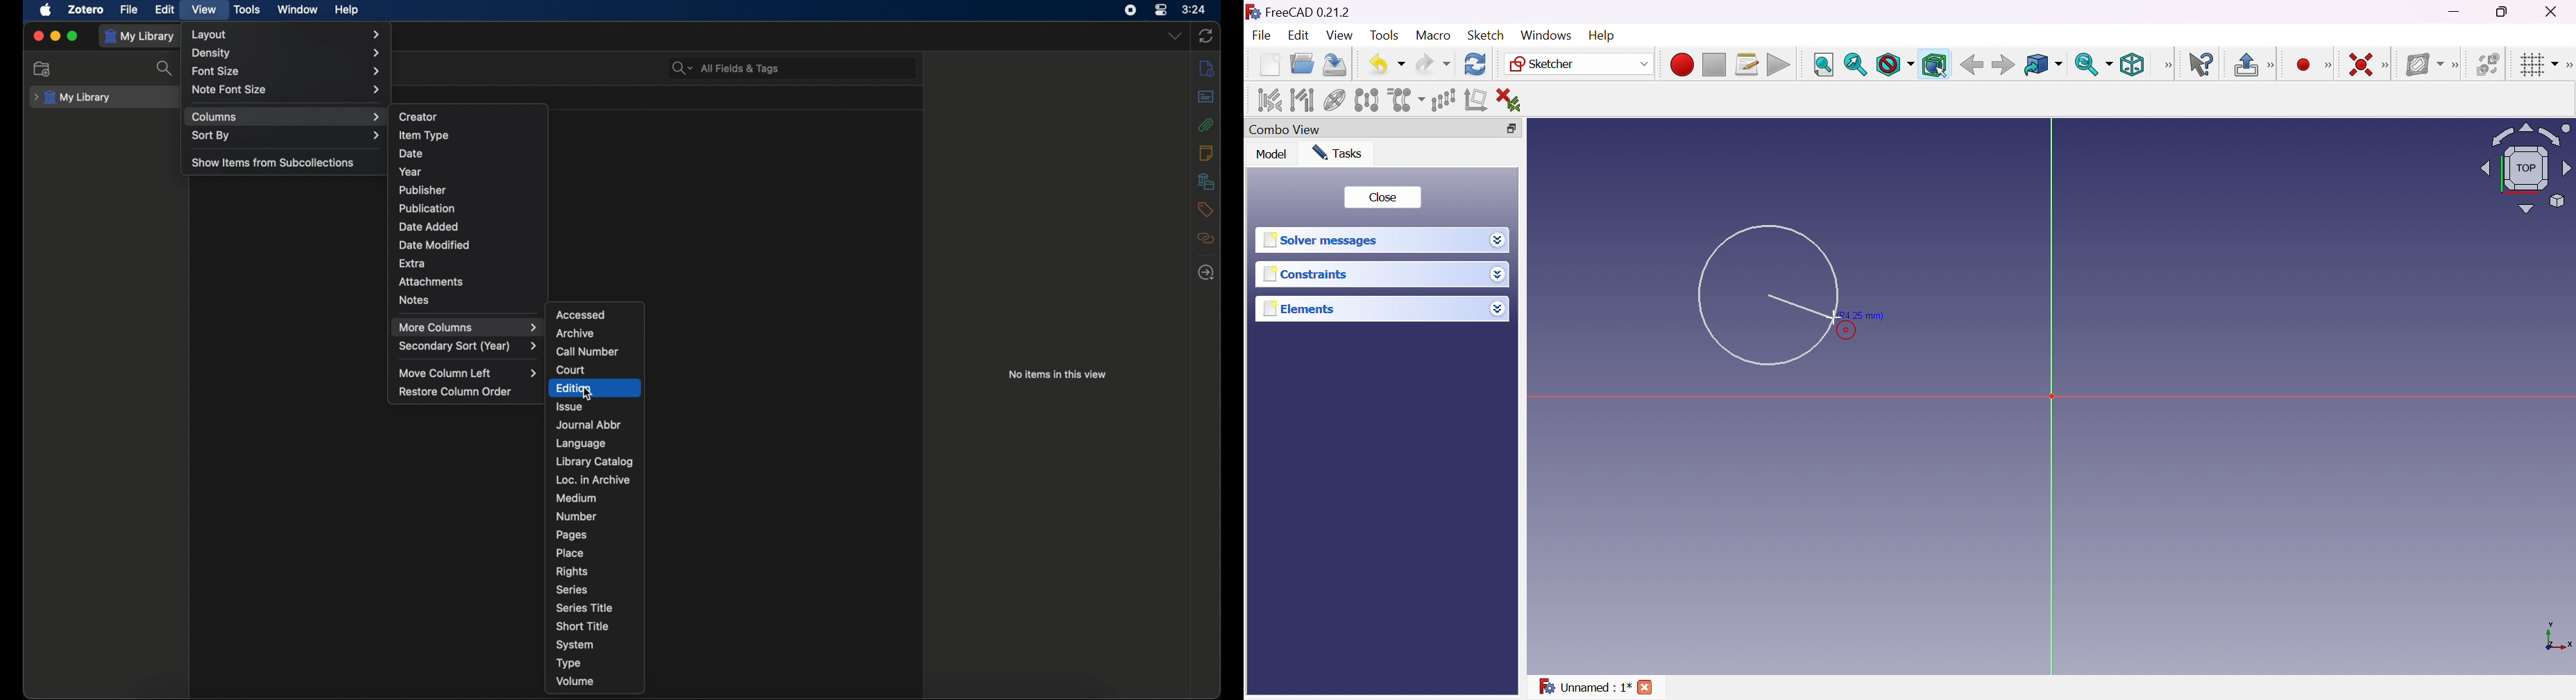 Image resolution: width=2576 pixels, height=700 pixels. What do you see at coordinates (1779, 65) in the screenshot?
I see `Execute macro` at bounding box center [1779, 65].